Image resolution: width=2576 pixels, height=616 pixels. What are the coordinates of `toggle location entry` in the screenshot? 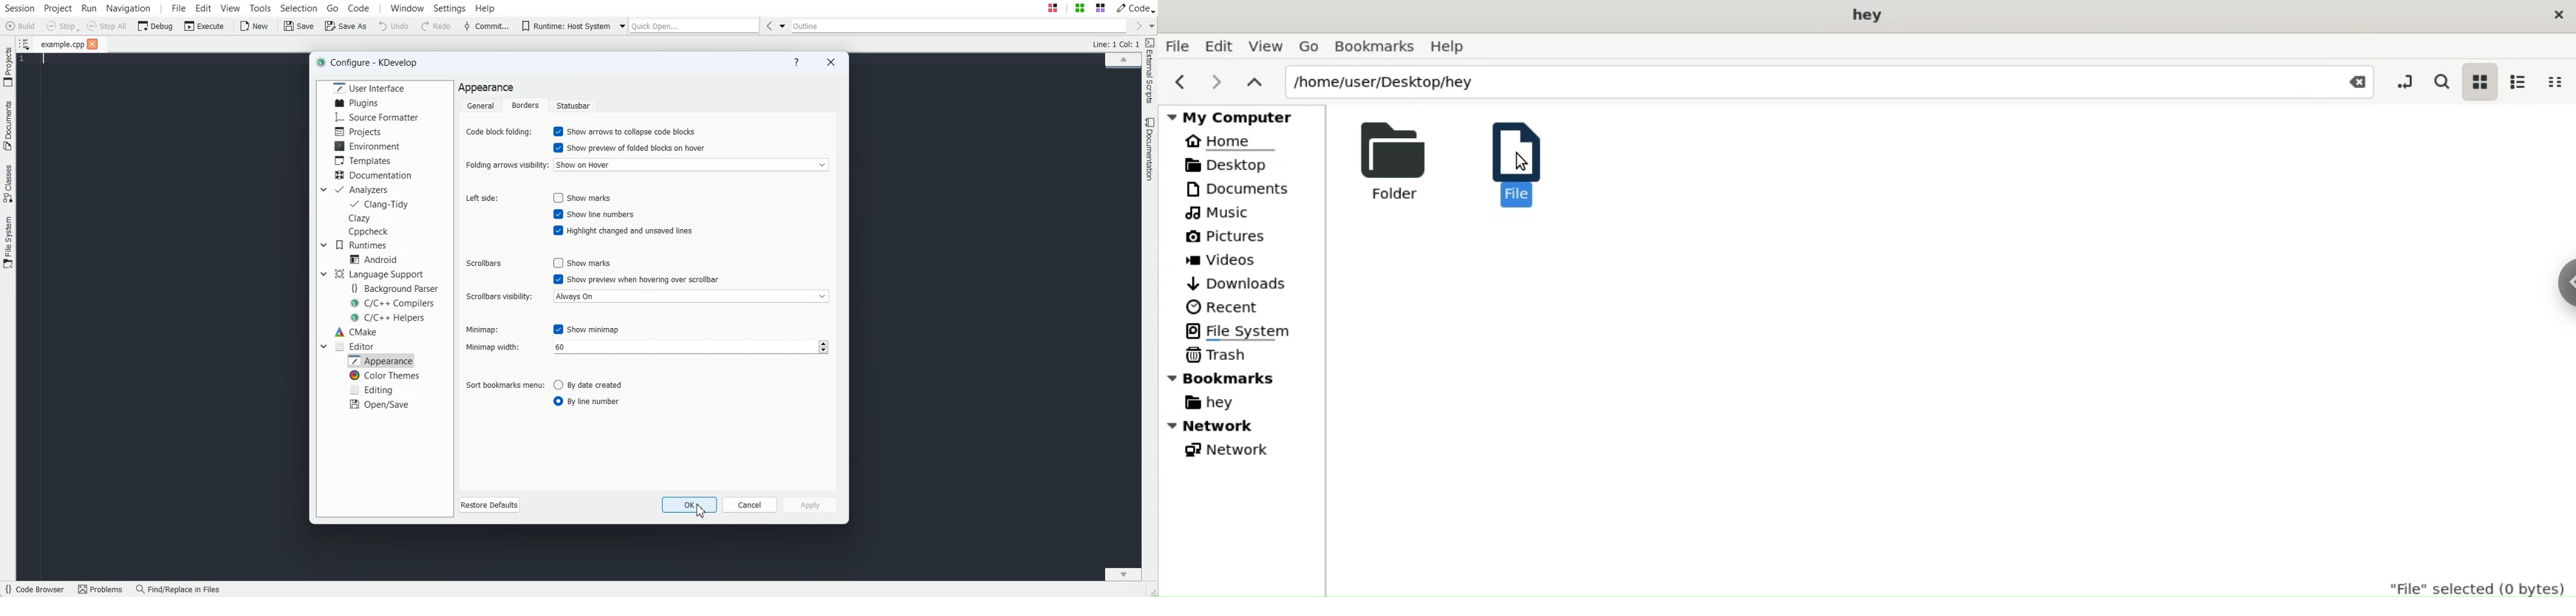 It's located at (2404, 81).